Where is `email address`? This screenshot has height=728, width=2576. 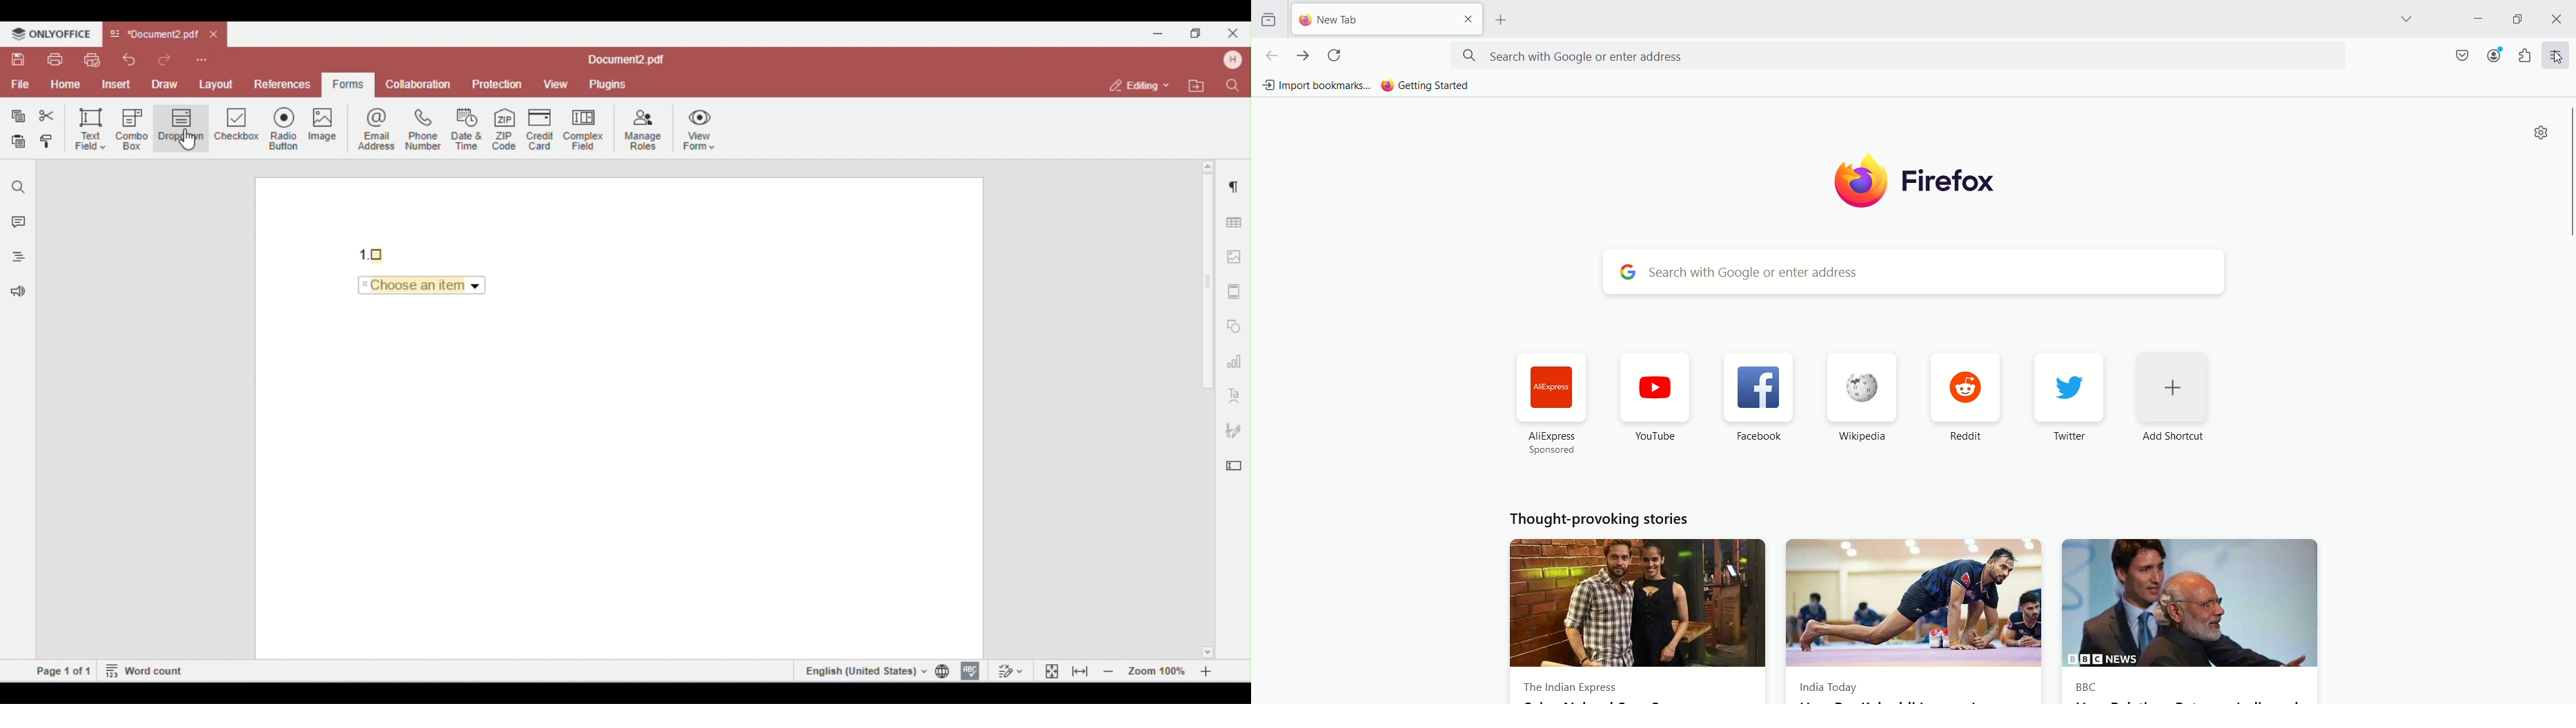 email address is located at coordinates (379, 128).